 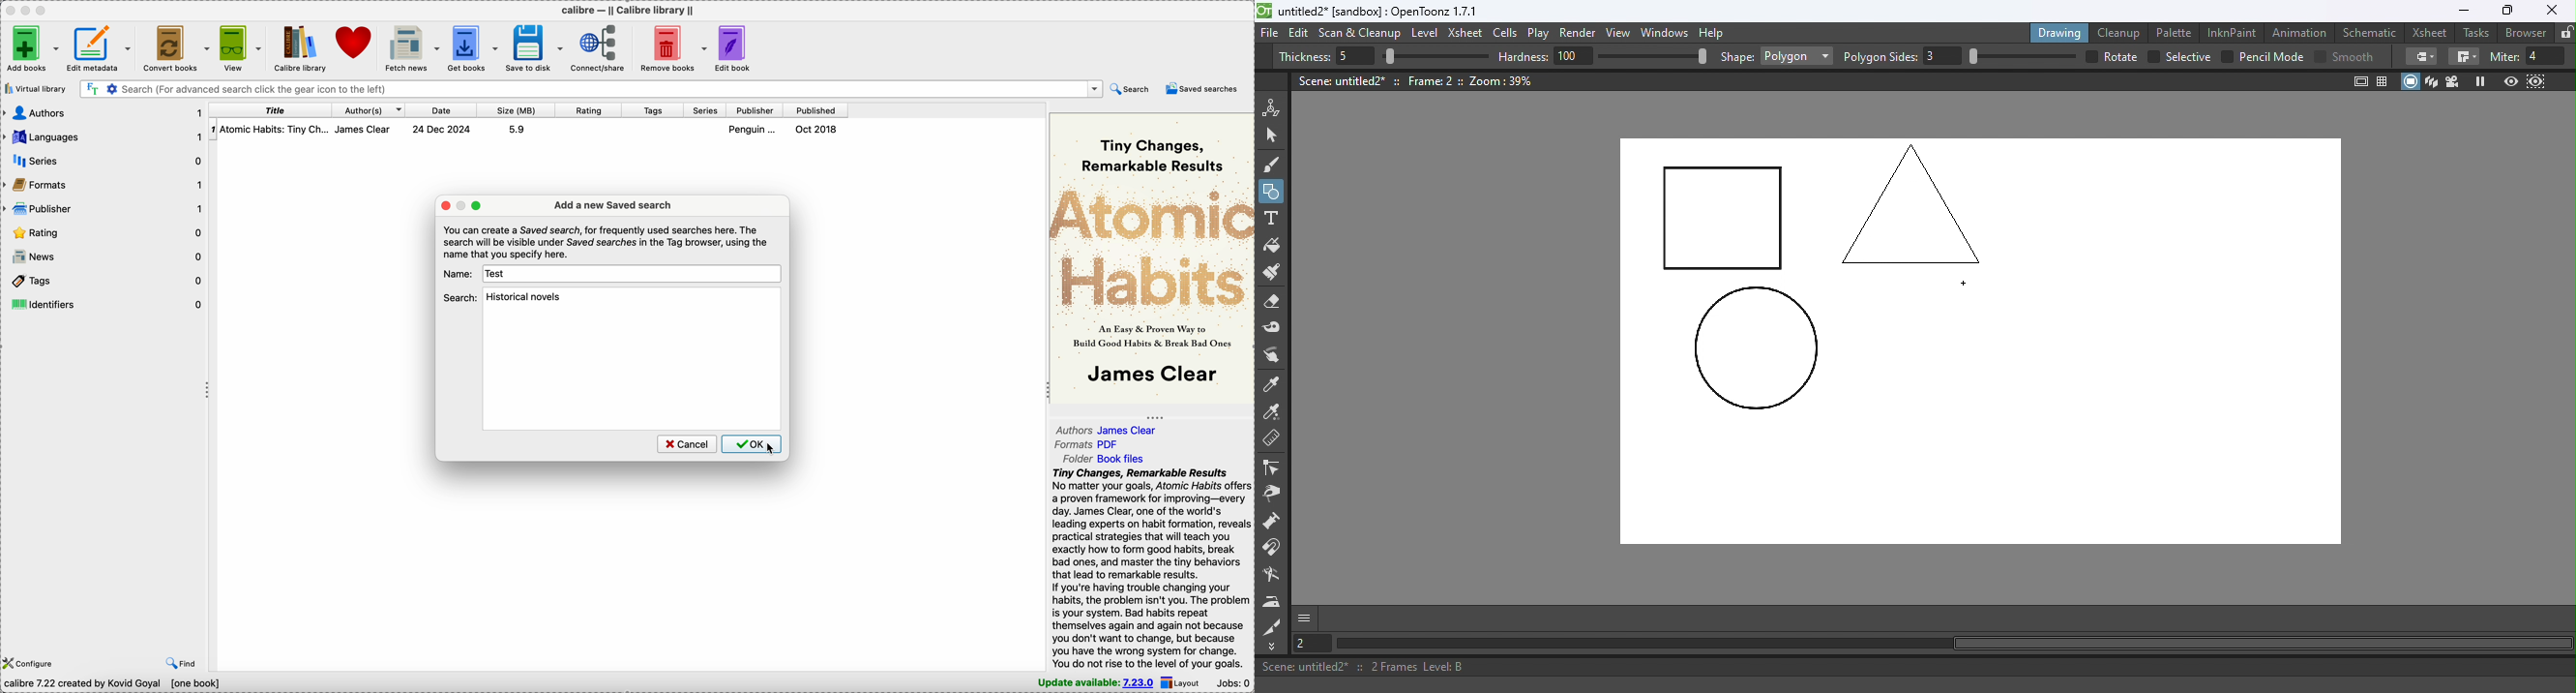 I want to click on saved searches, so click(x=1204, y=89).